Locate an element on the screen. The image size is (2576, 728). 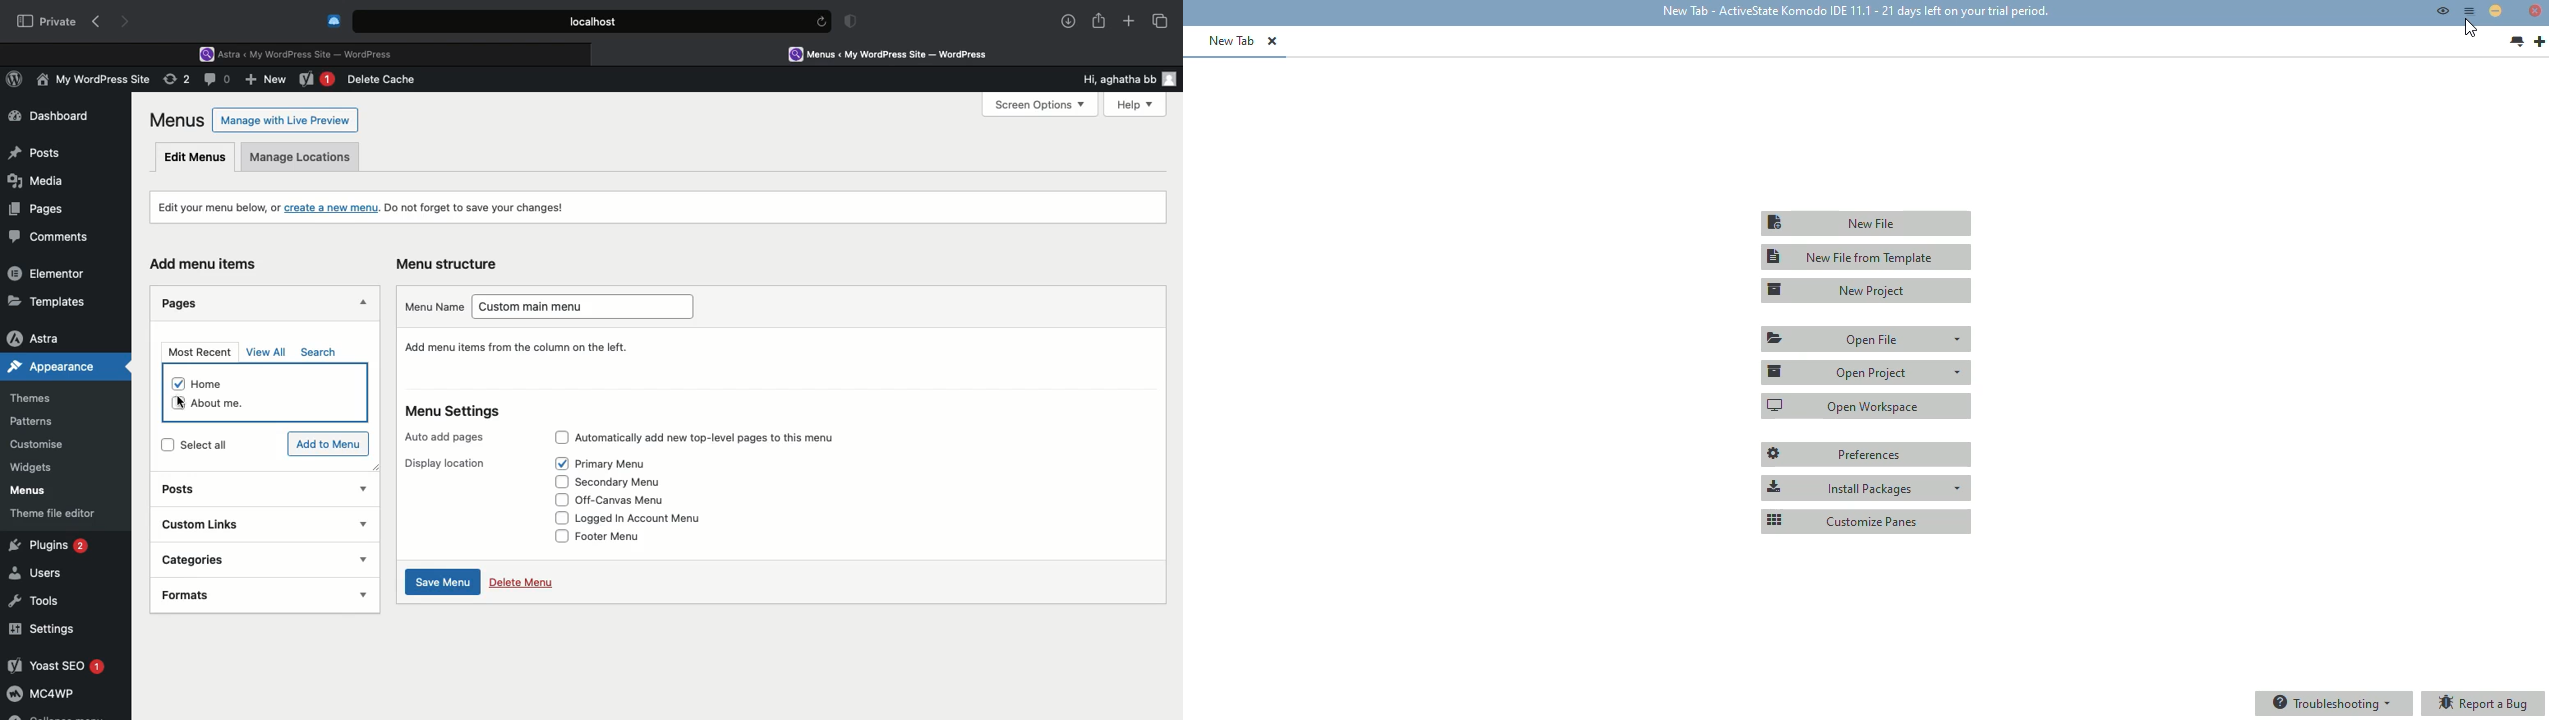
Check box is located at coordinates (561, 435).